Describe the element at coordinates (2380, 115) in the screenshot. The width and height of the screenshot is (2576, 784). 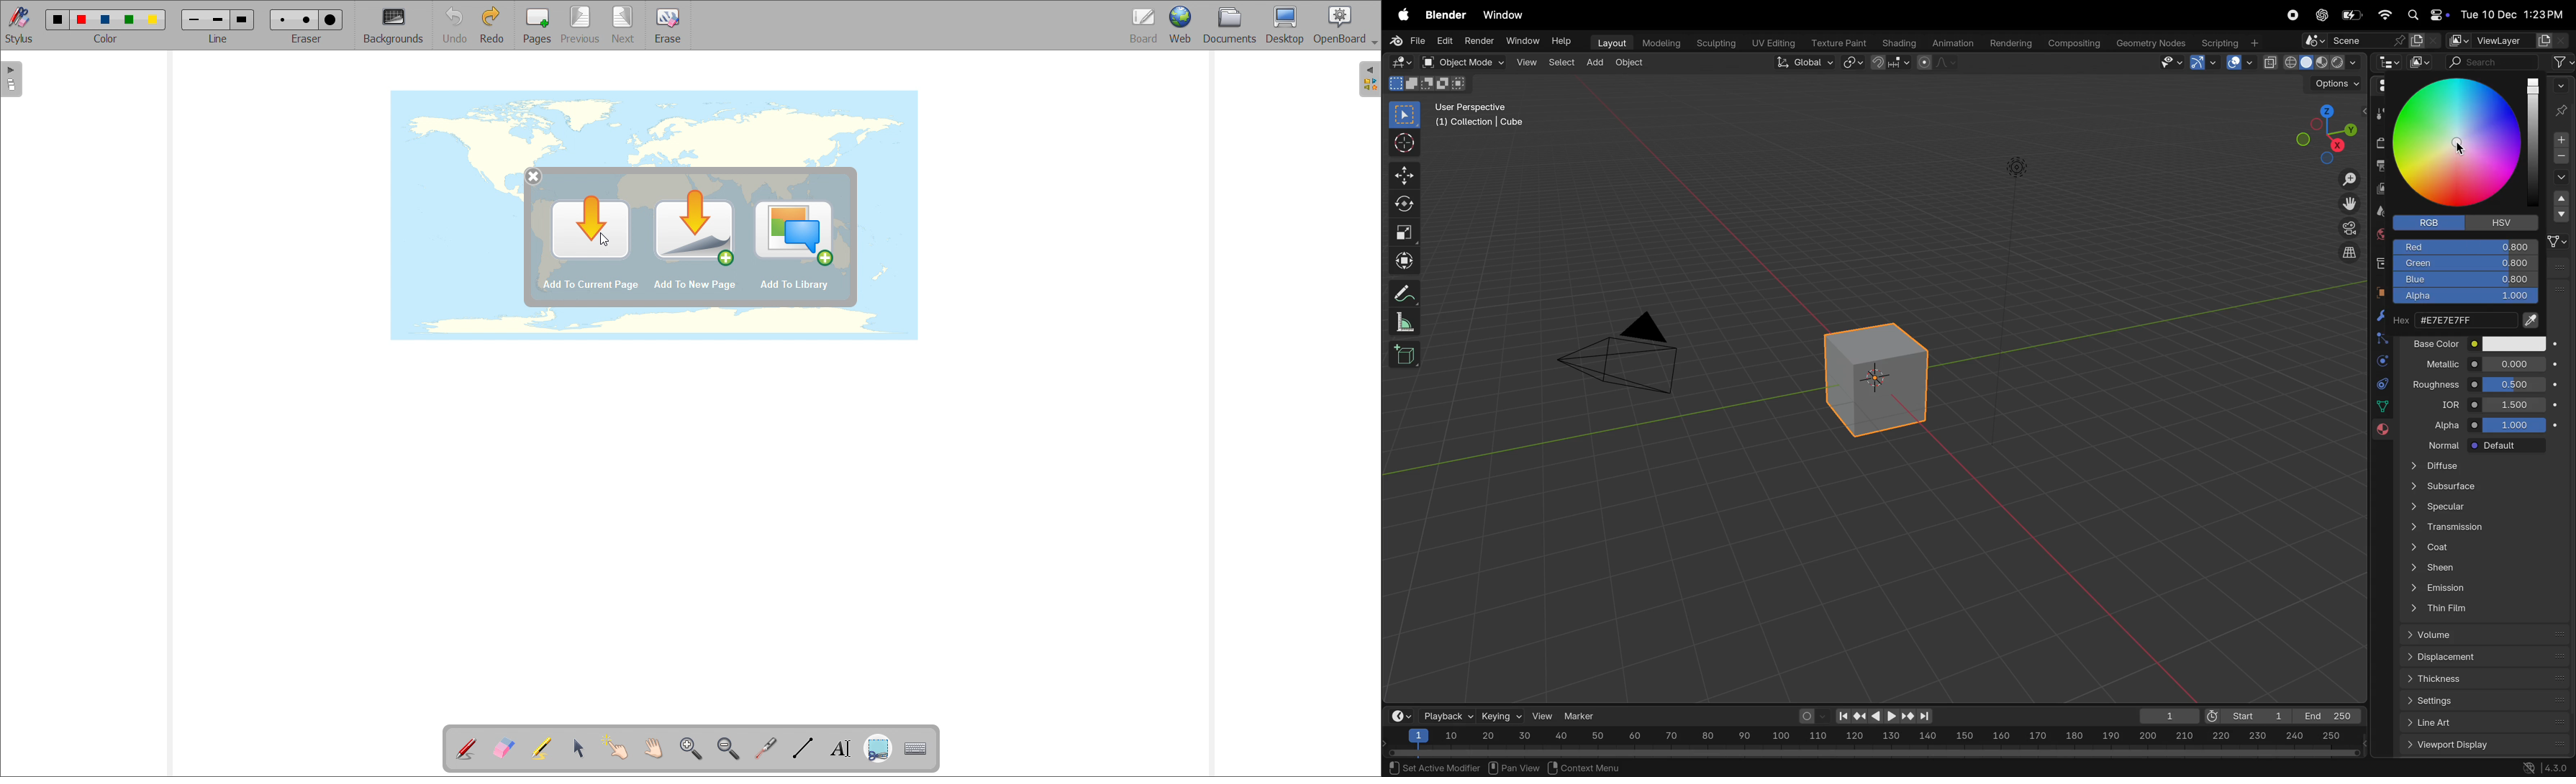
I see `tool` at that location.